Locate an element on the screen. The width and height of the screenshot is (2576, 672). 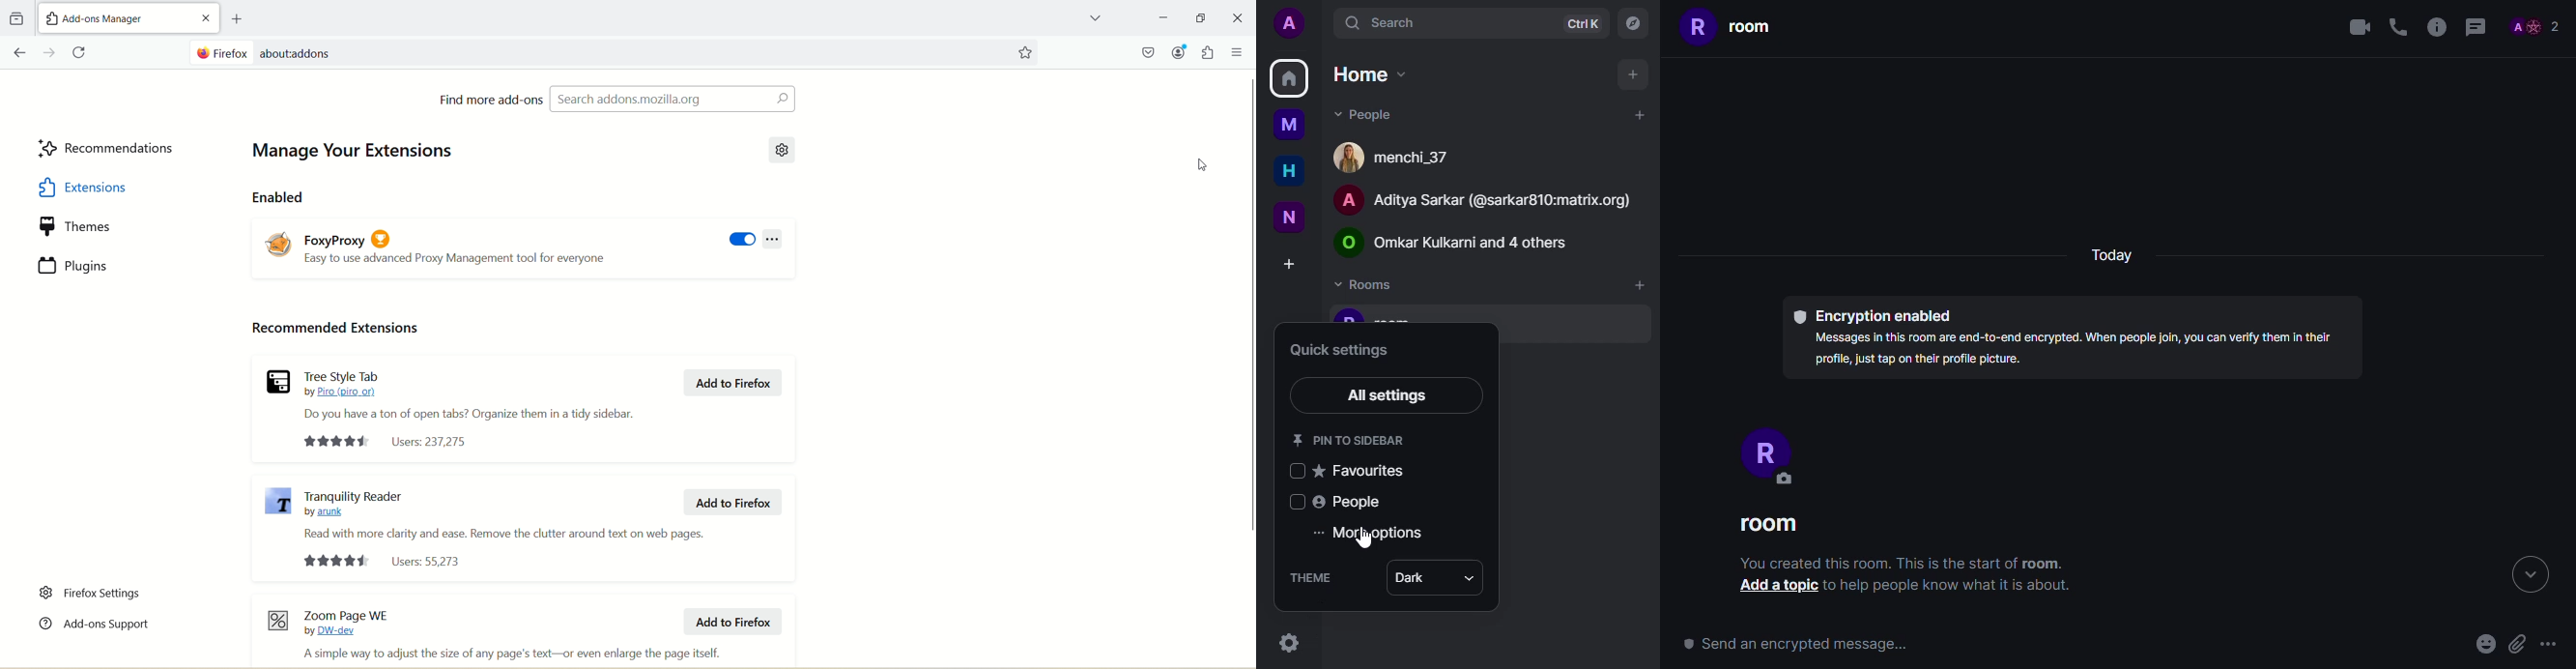
Widget is located at coordinates (1207, 52).